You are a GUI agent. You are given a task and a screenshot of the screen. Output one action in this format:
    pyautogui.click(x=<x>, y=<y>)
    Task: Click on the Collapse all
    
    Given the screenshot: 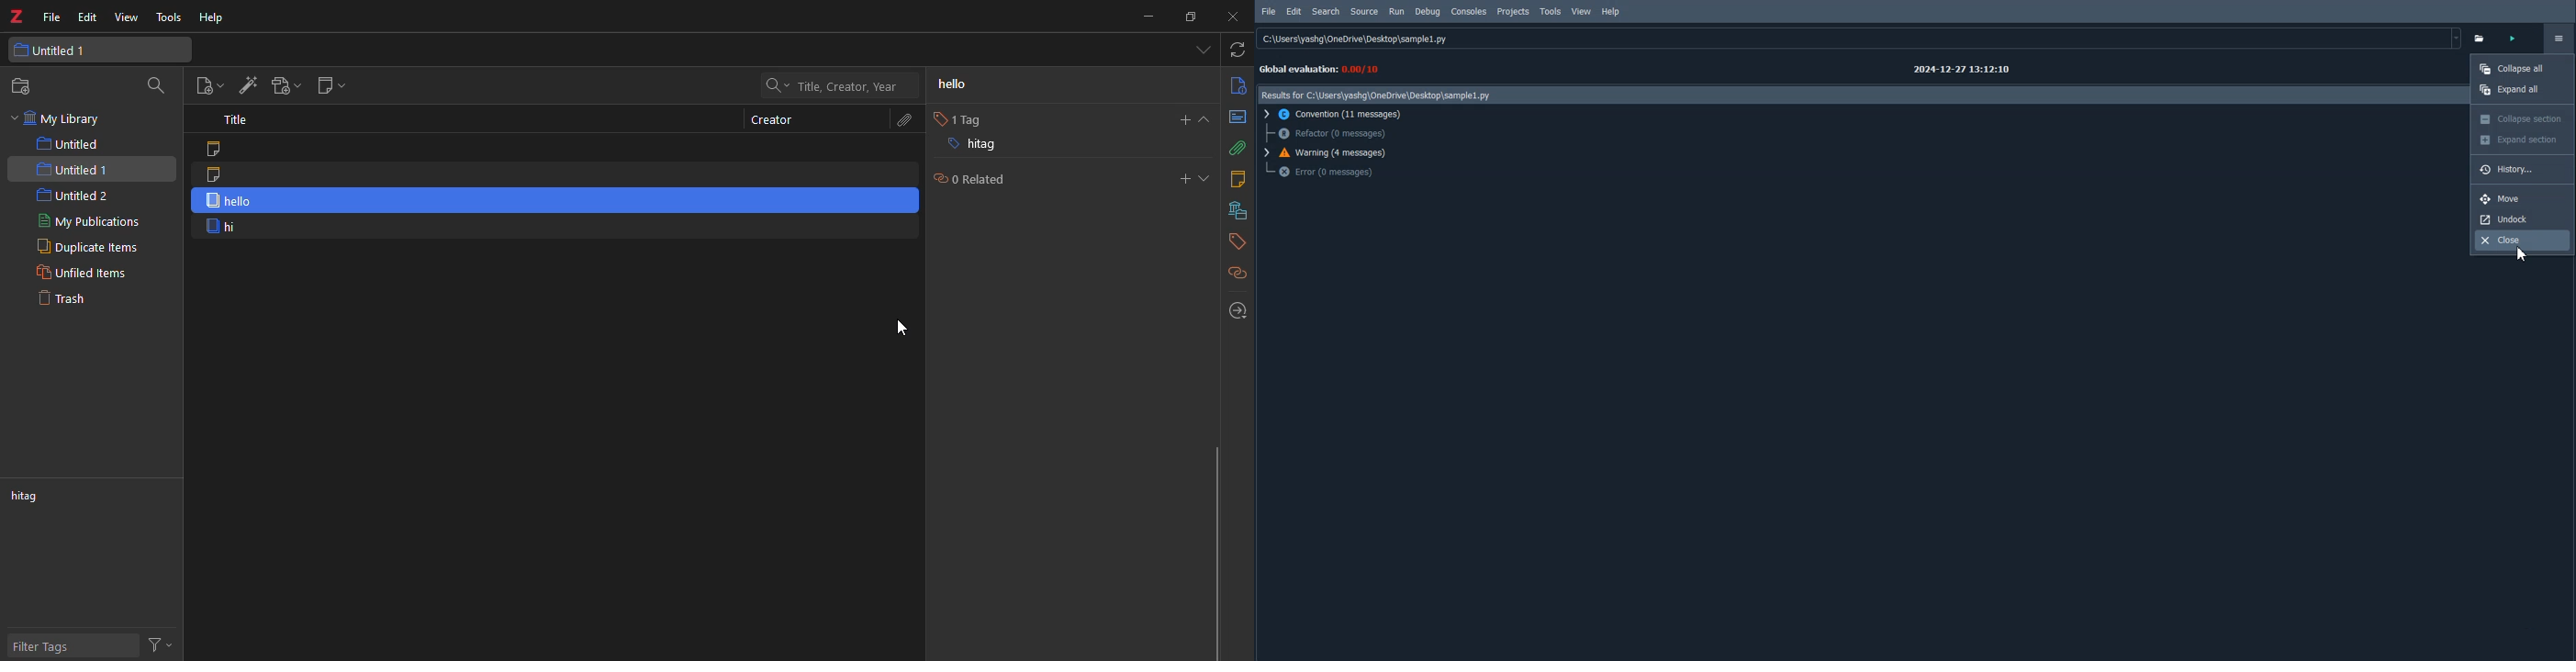 What is the action you would take?
    pyautogui.click(x=2521, y=68)
    